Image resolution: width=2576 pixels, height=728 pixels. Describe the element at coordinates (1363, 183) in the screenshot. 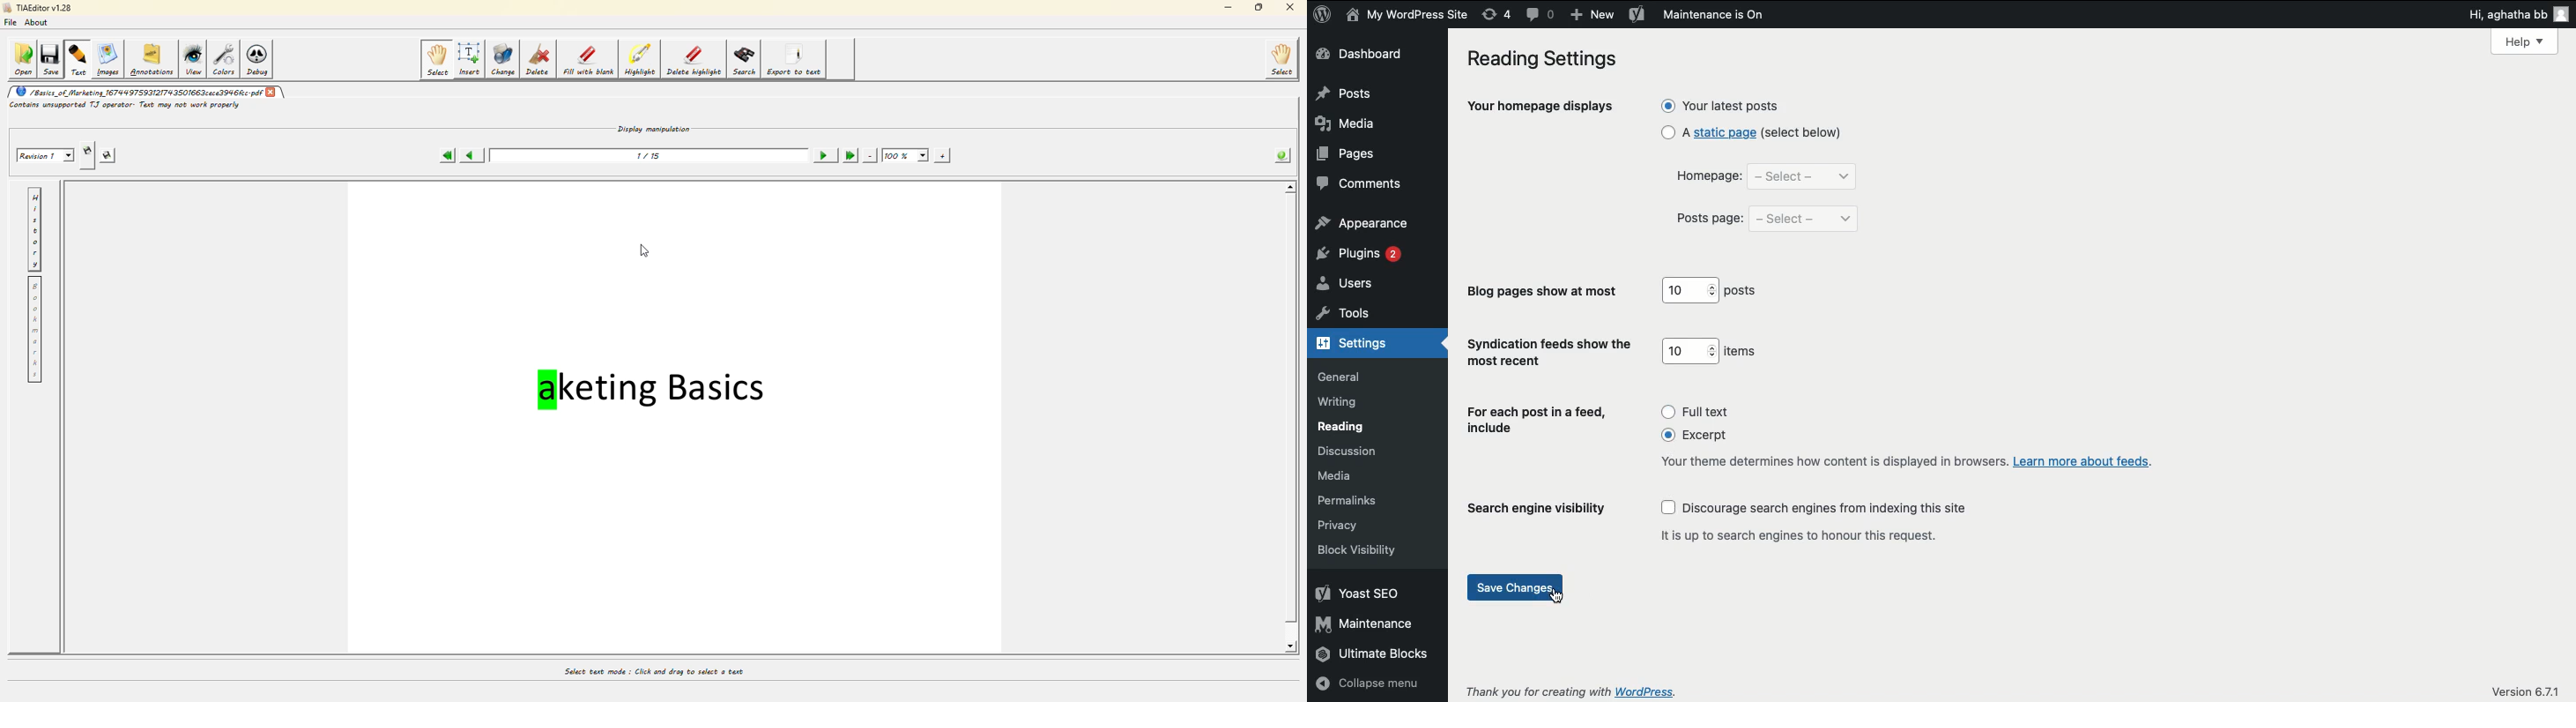

I see `comments` at that location.